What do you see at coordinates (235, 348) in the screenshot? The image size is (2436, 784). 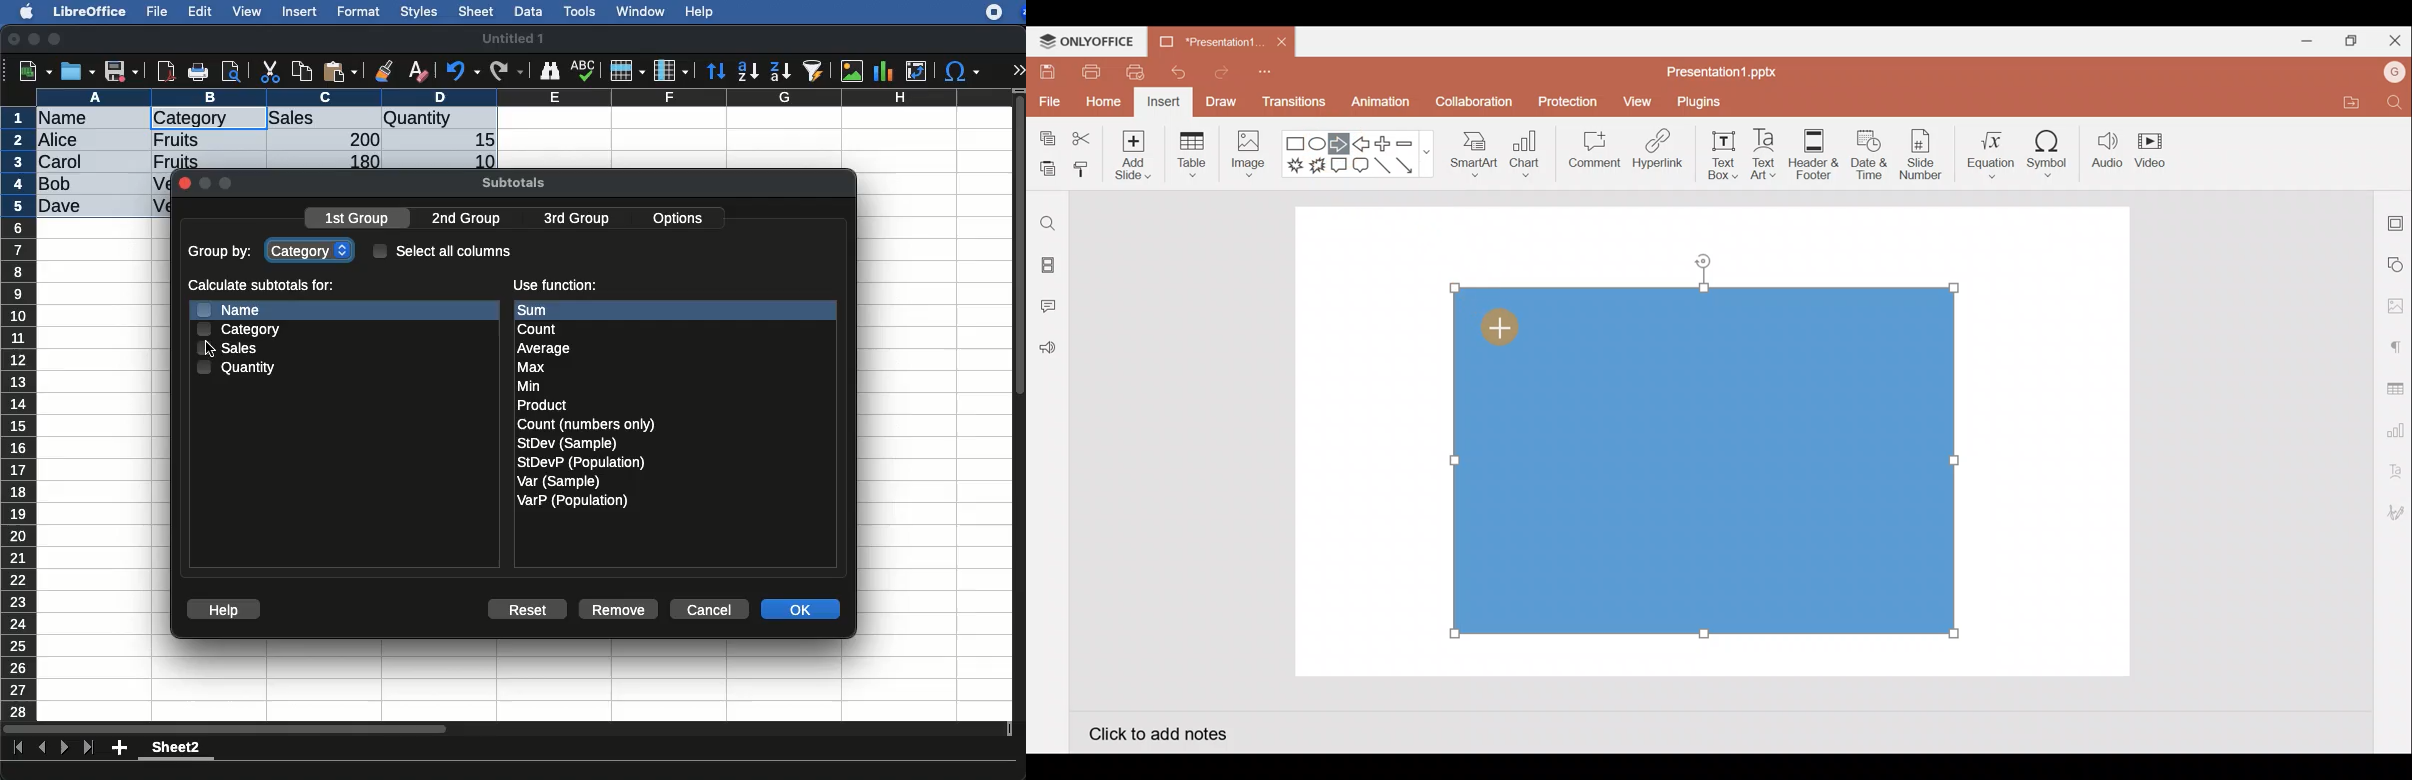 I see `sales` at bounding box center [235, 348].